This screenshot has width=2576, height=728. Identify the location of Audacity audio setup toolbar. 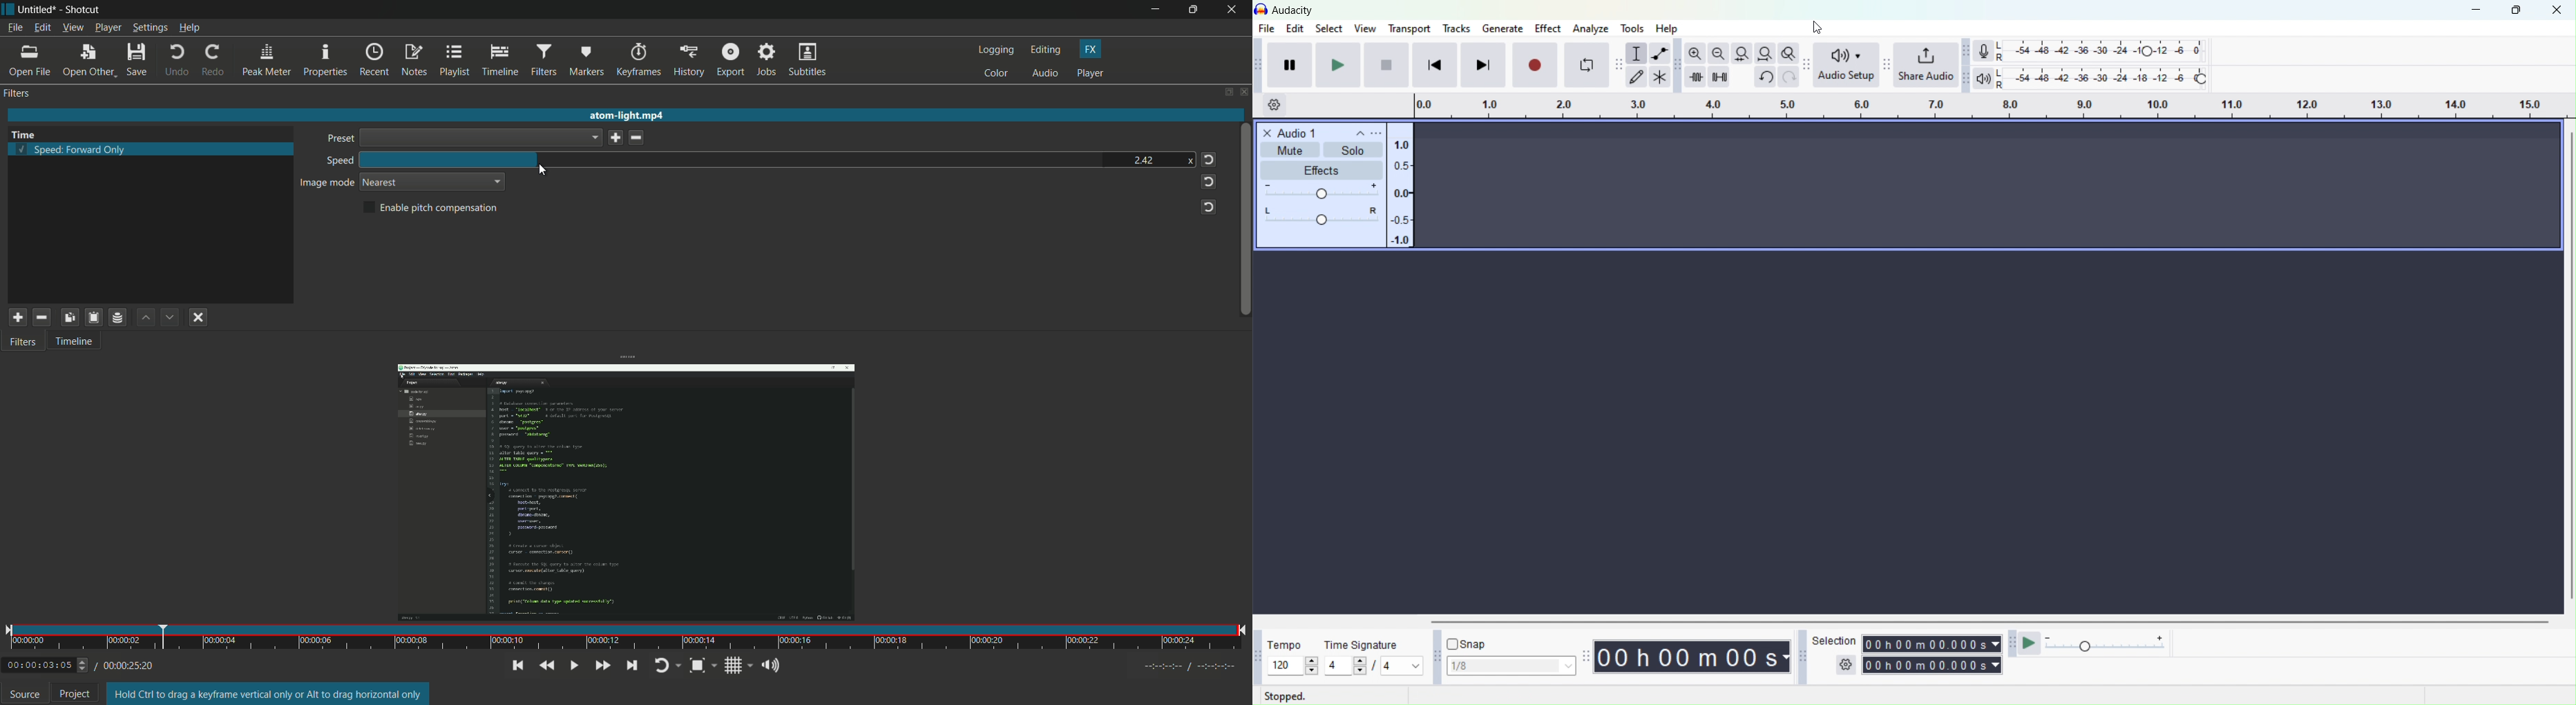
(1808, 65).